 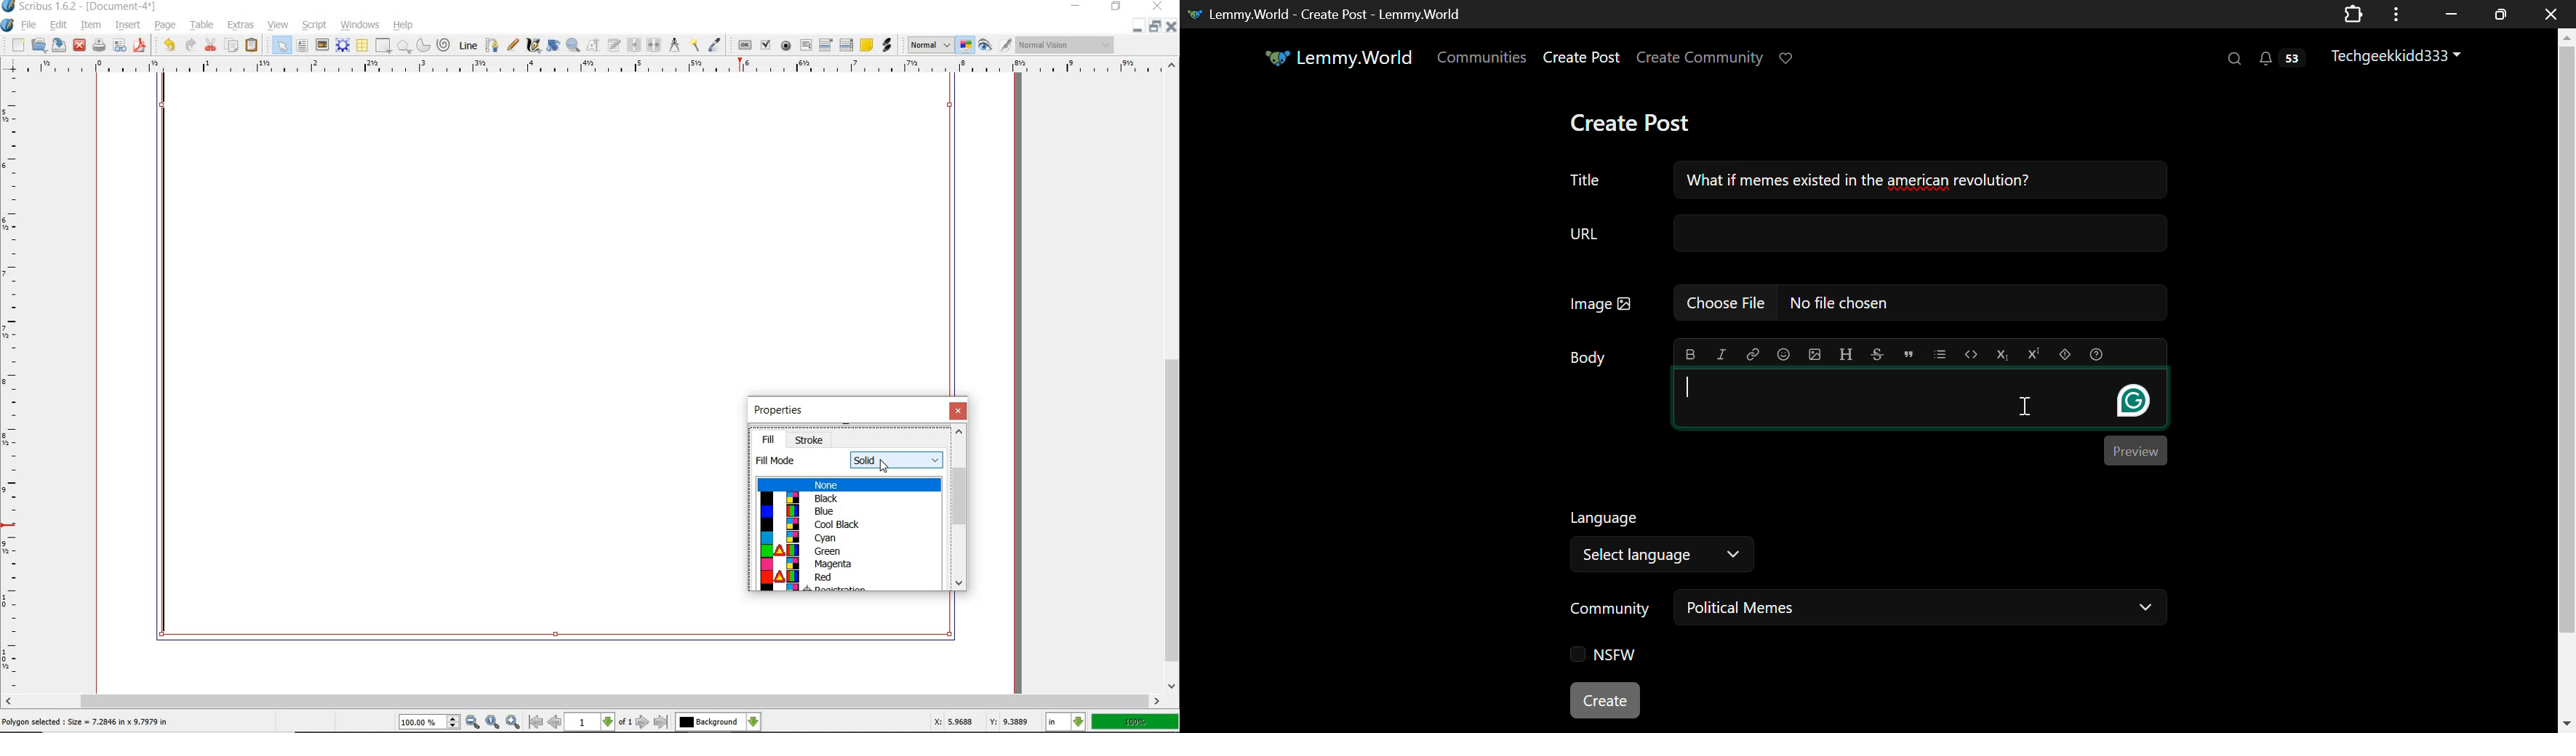 I want to click on Italic, so click(x=1721, y=353).